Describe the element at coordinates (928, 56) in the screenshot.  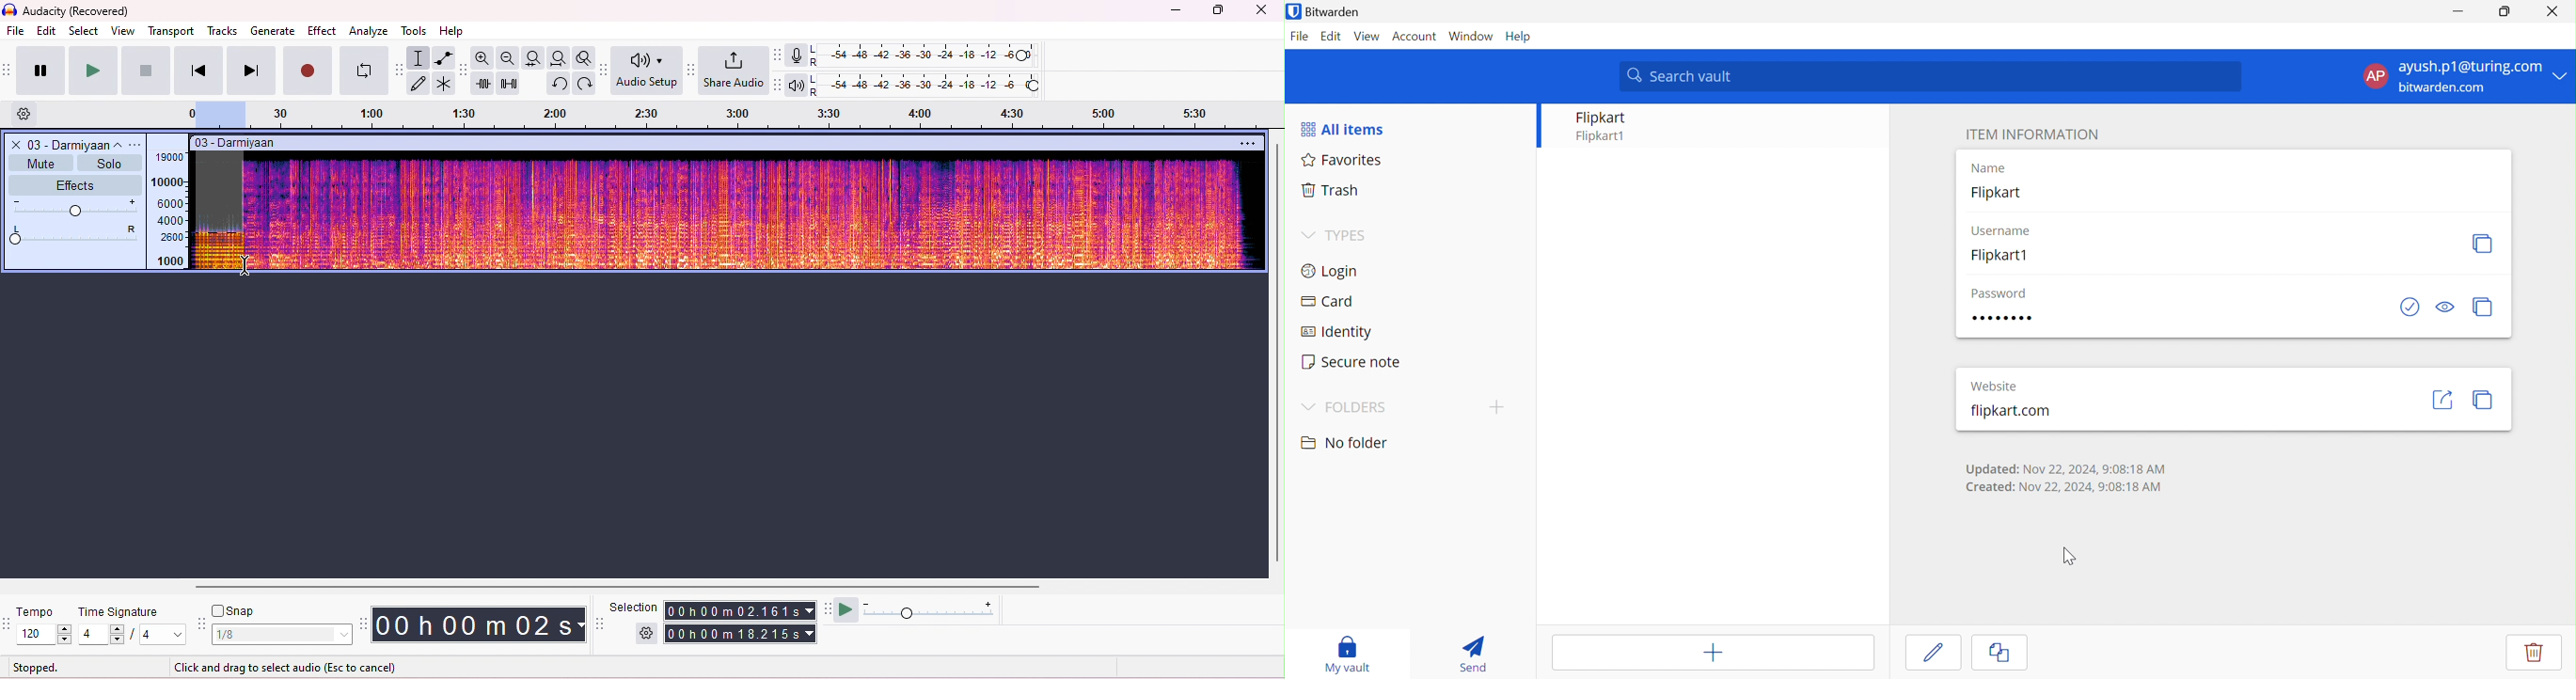
I see `recording level` at that location.